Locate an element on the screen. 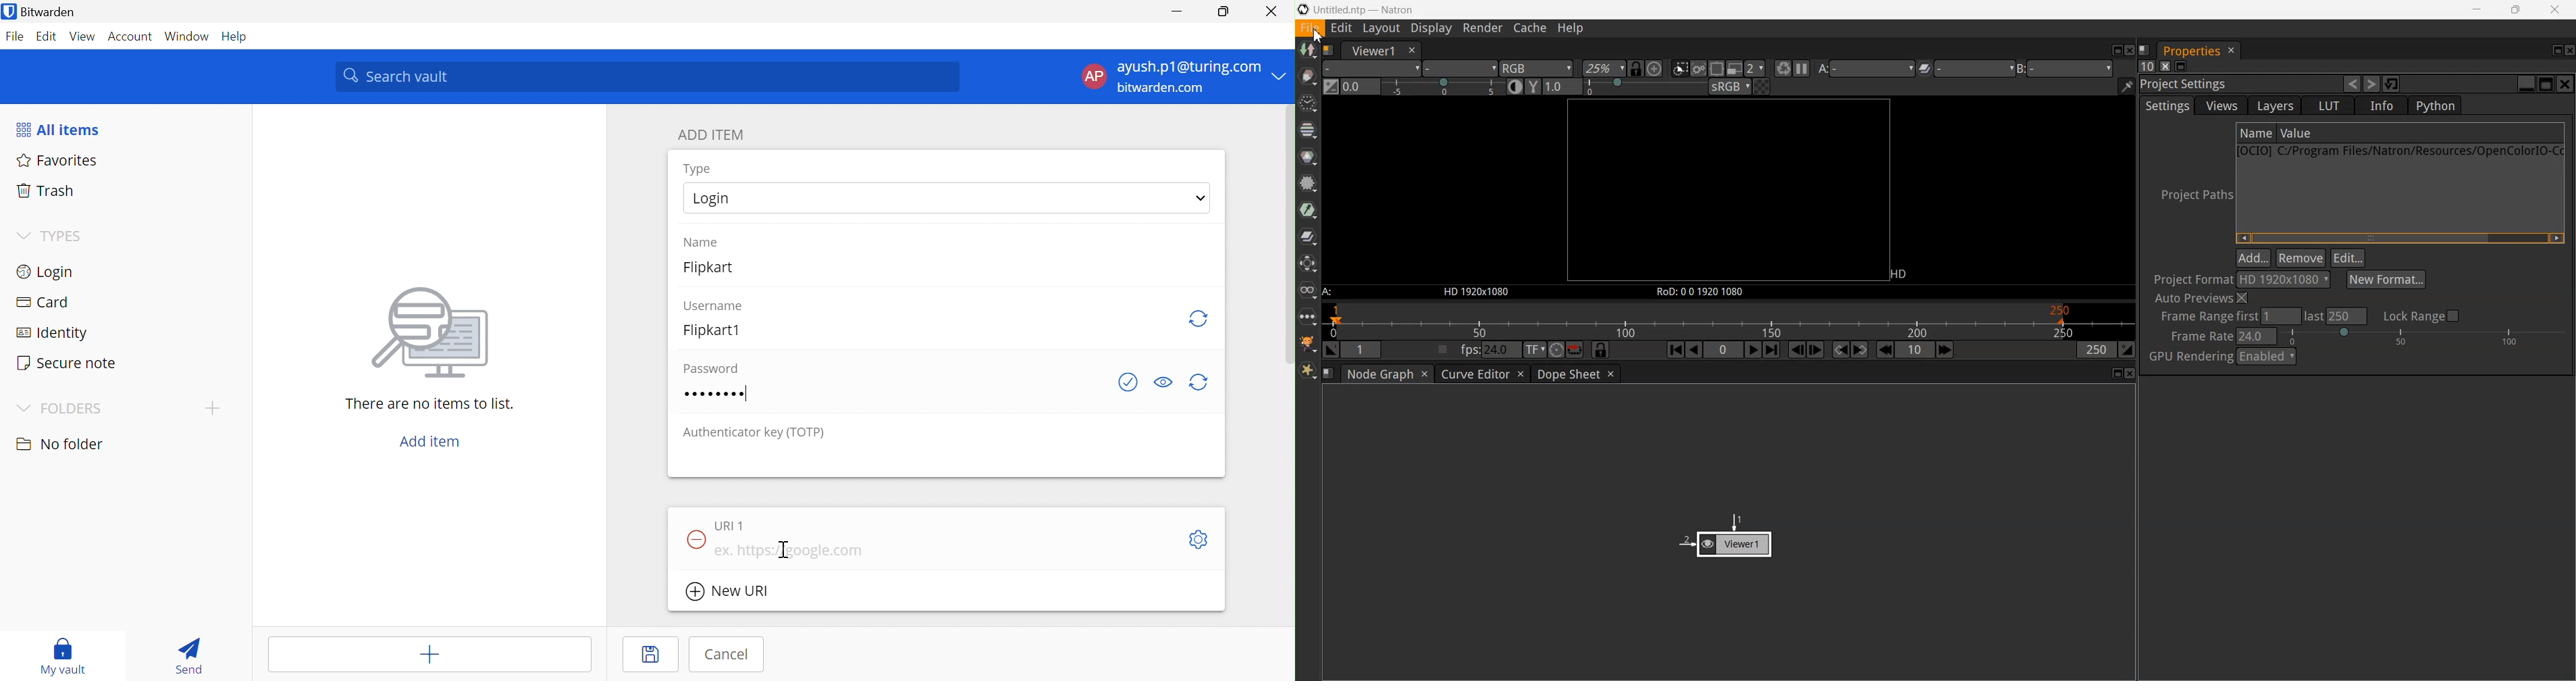 This screenshot has height=700, width=2576. AP is located at coordinates (1093, 76).